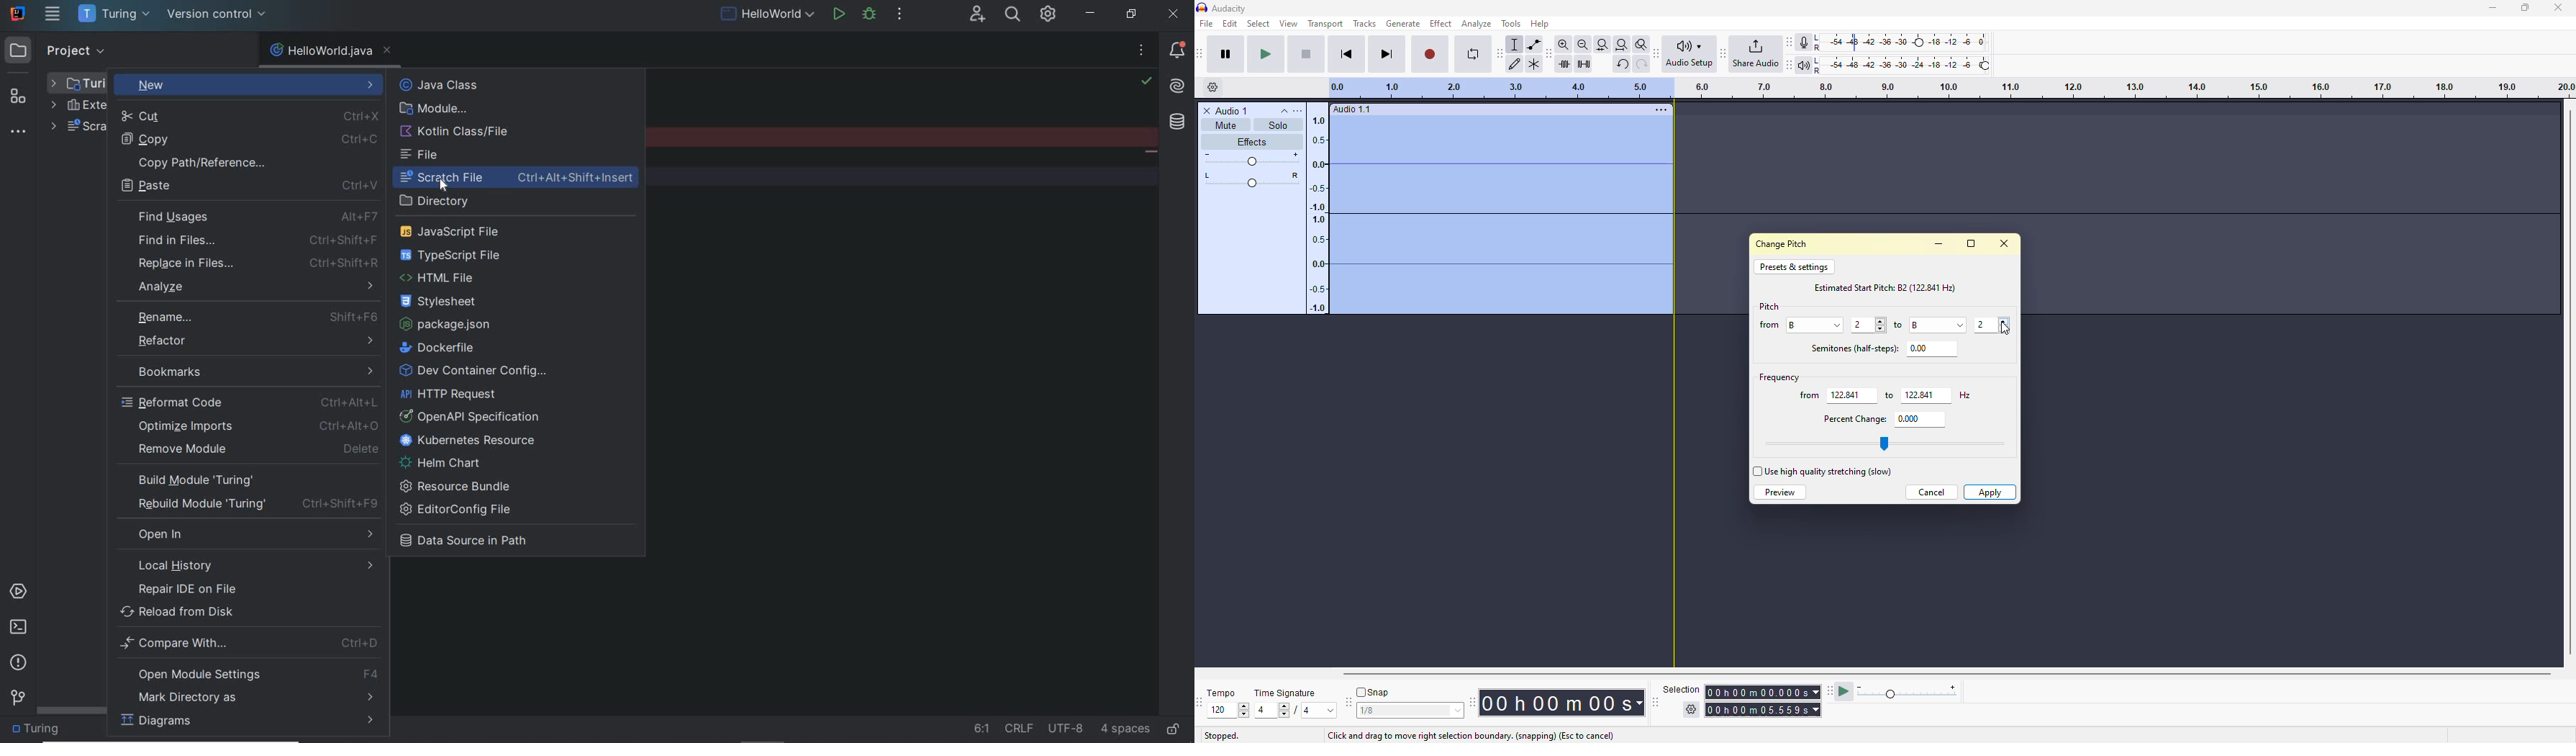 This screenshot has width=2576, height=756. I want to click on percent, so click(1851, 418).